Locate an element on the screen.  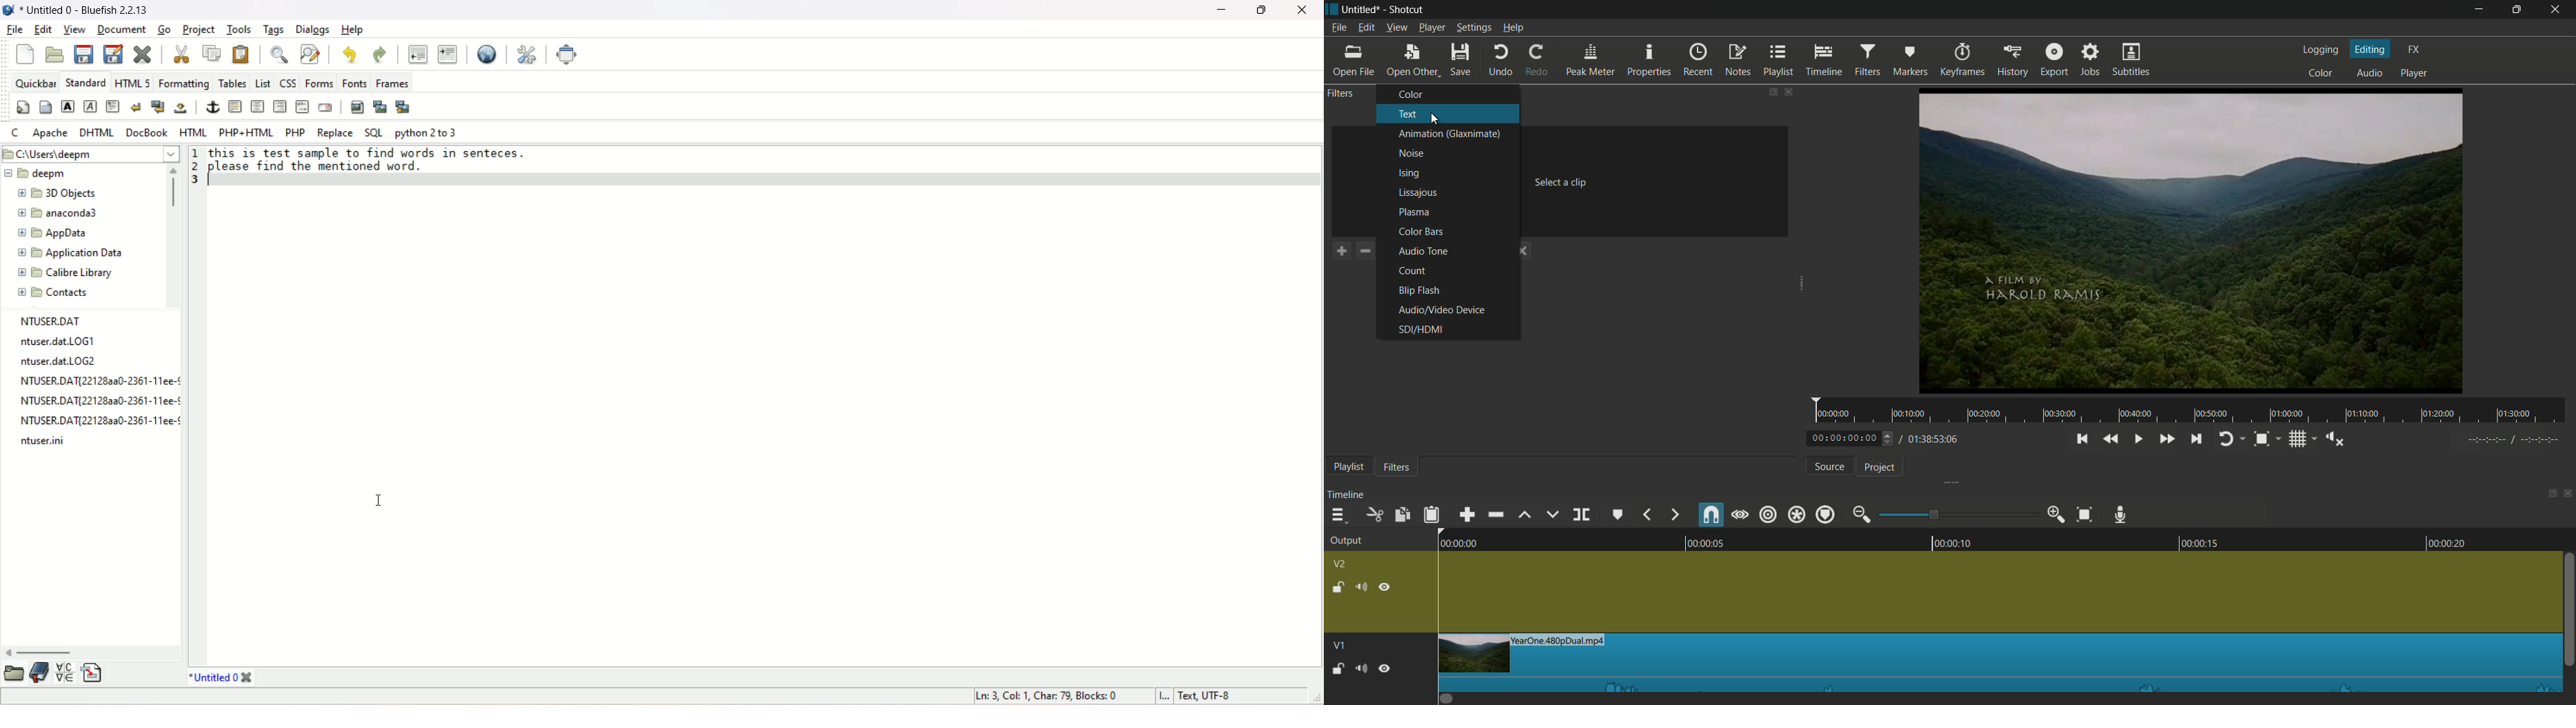
color bars is located at coordinates (1419, 231).